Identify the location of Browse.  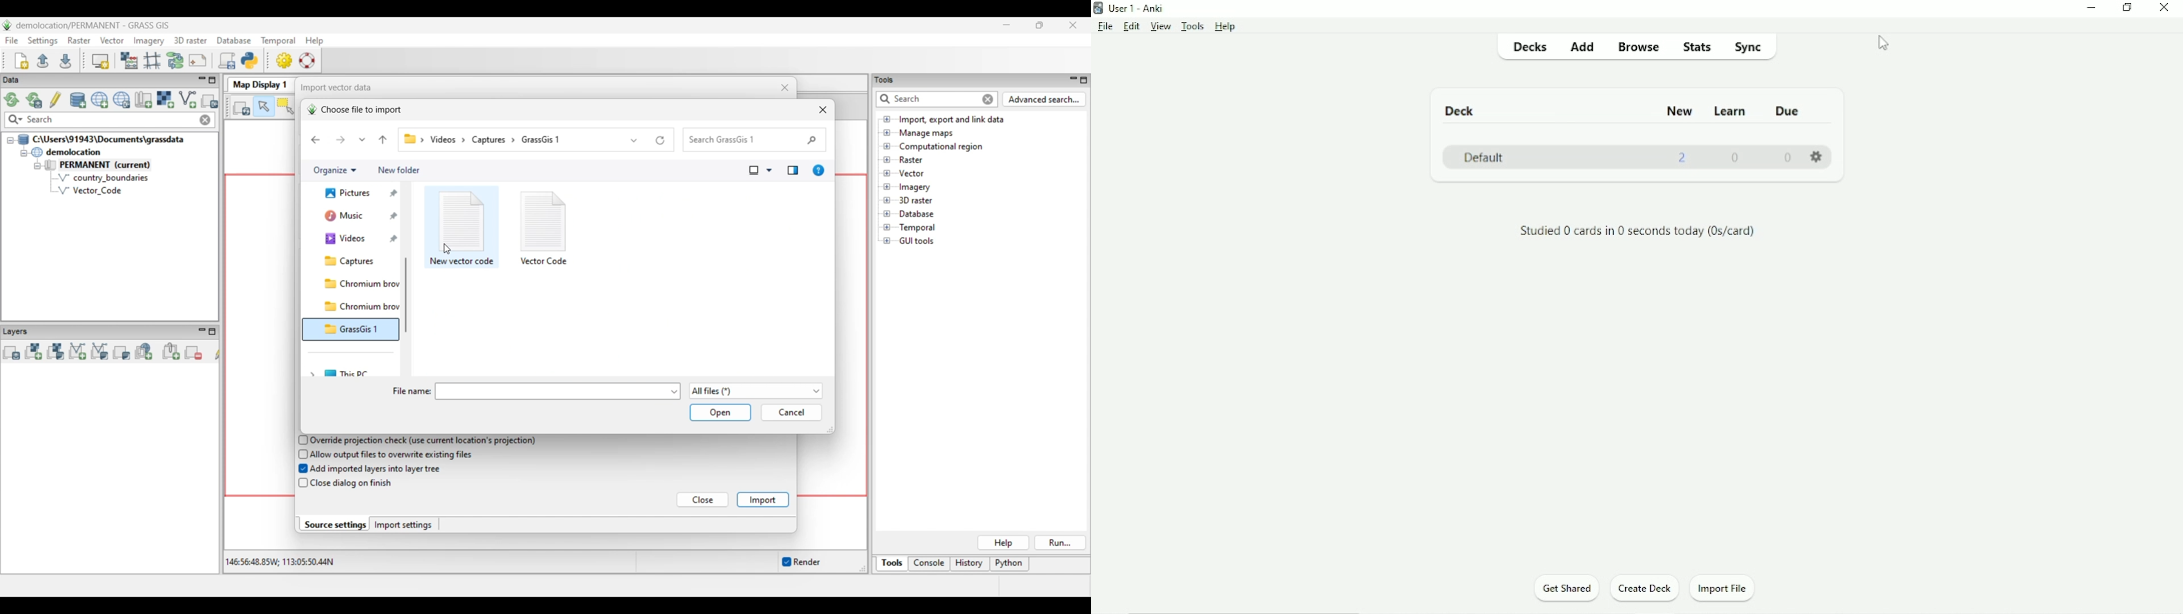
(1640, 49).